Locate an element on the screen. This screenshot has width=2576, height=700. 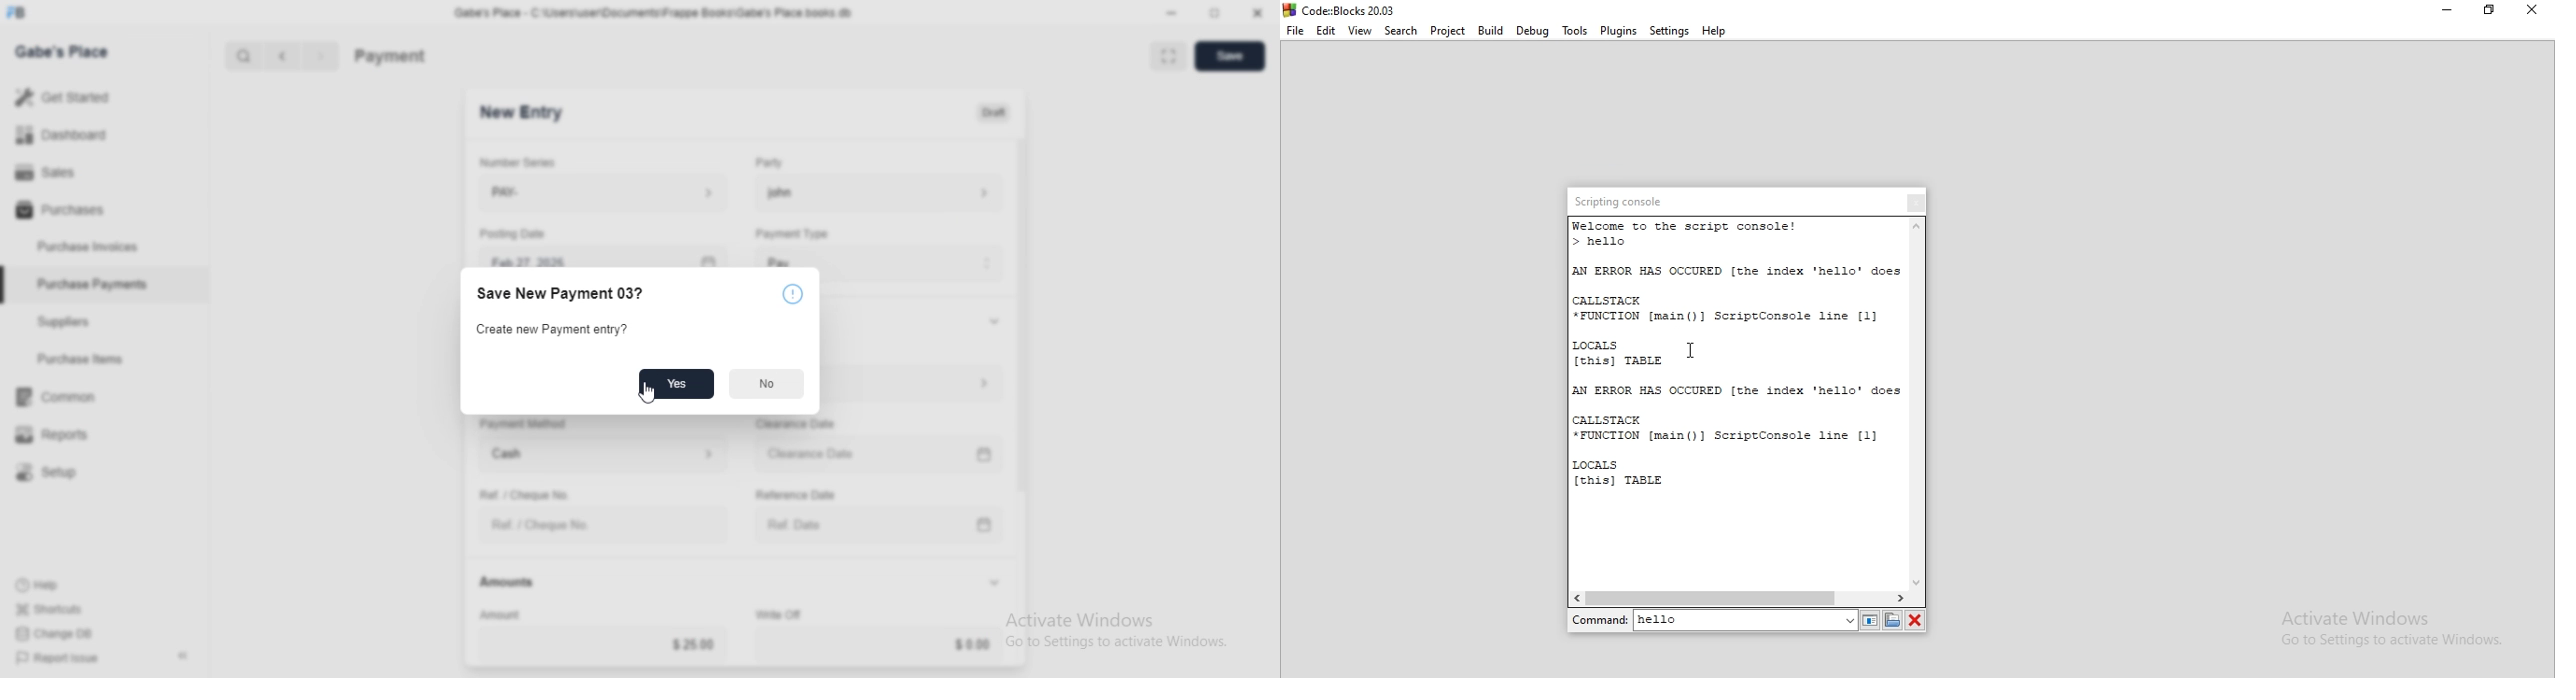
Create new Payment entry? is located at coordinates (554, 329).